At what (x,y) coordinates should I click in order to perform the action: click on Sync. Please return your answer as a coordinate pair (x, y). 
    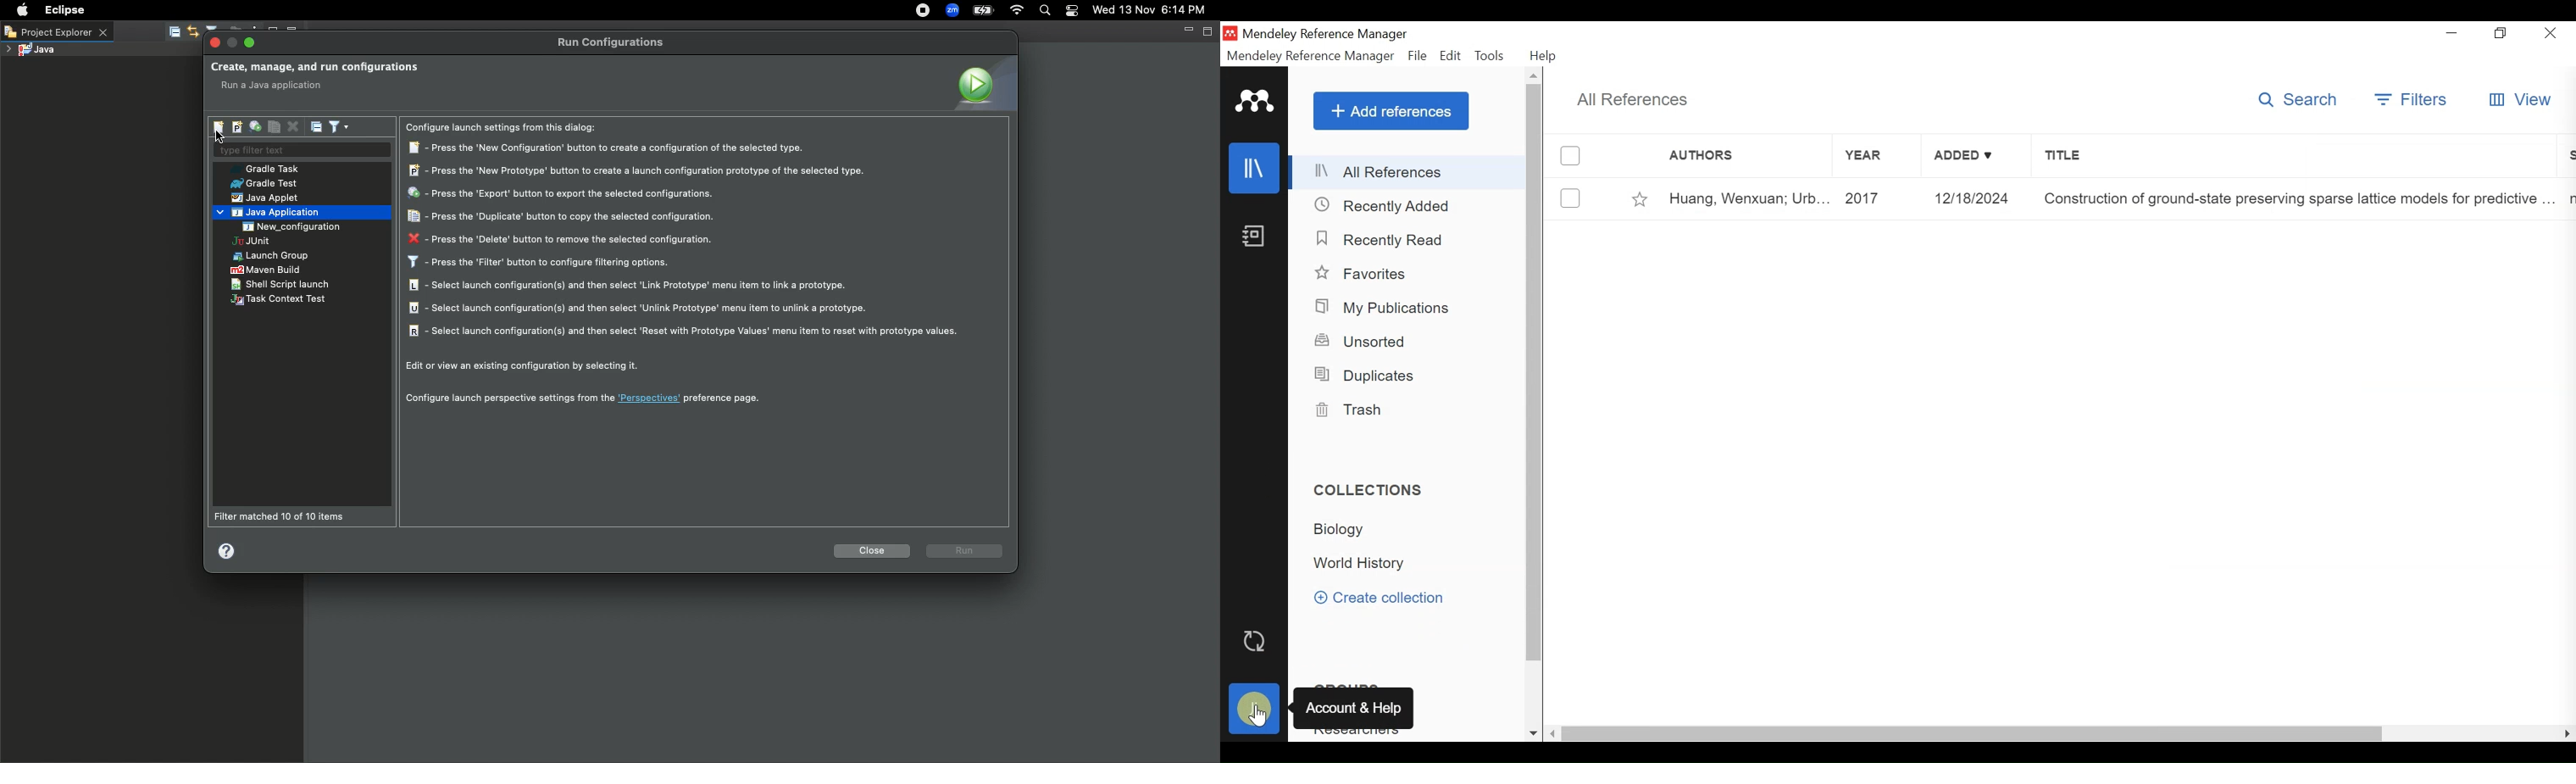
    Looking at the image, I should click on (1256, 641).